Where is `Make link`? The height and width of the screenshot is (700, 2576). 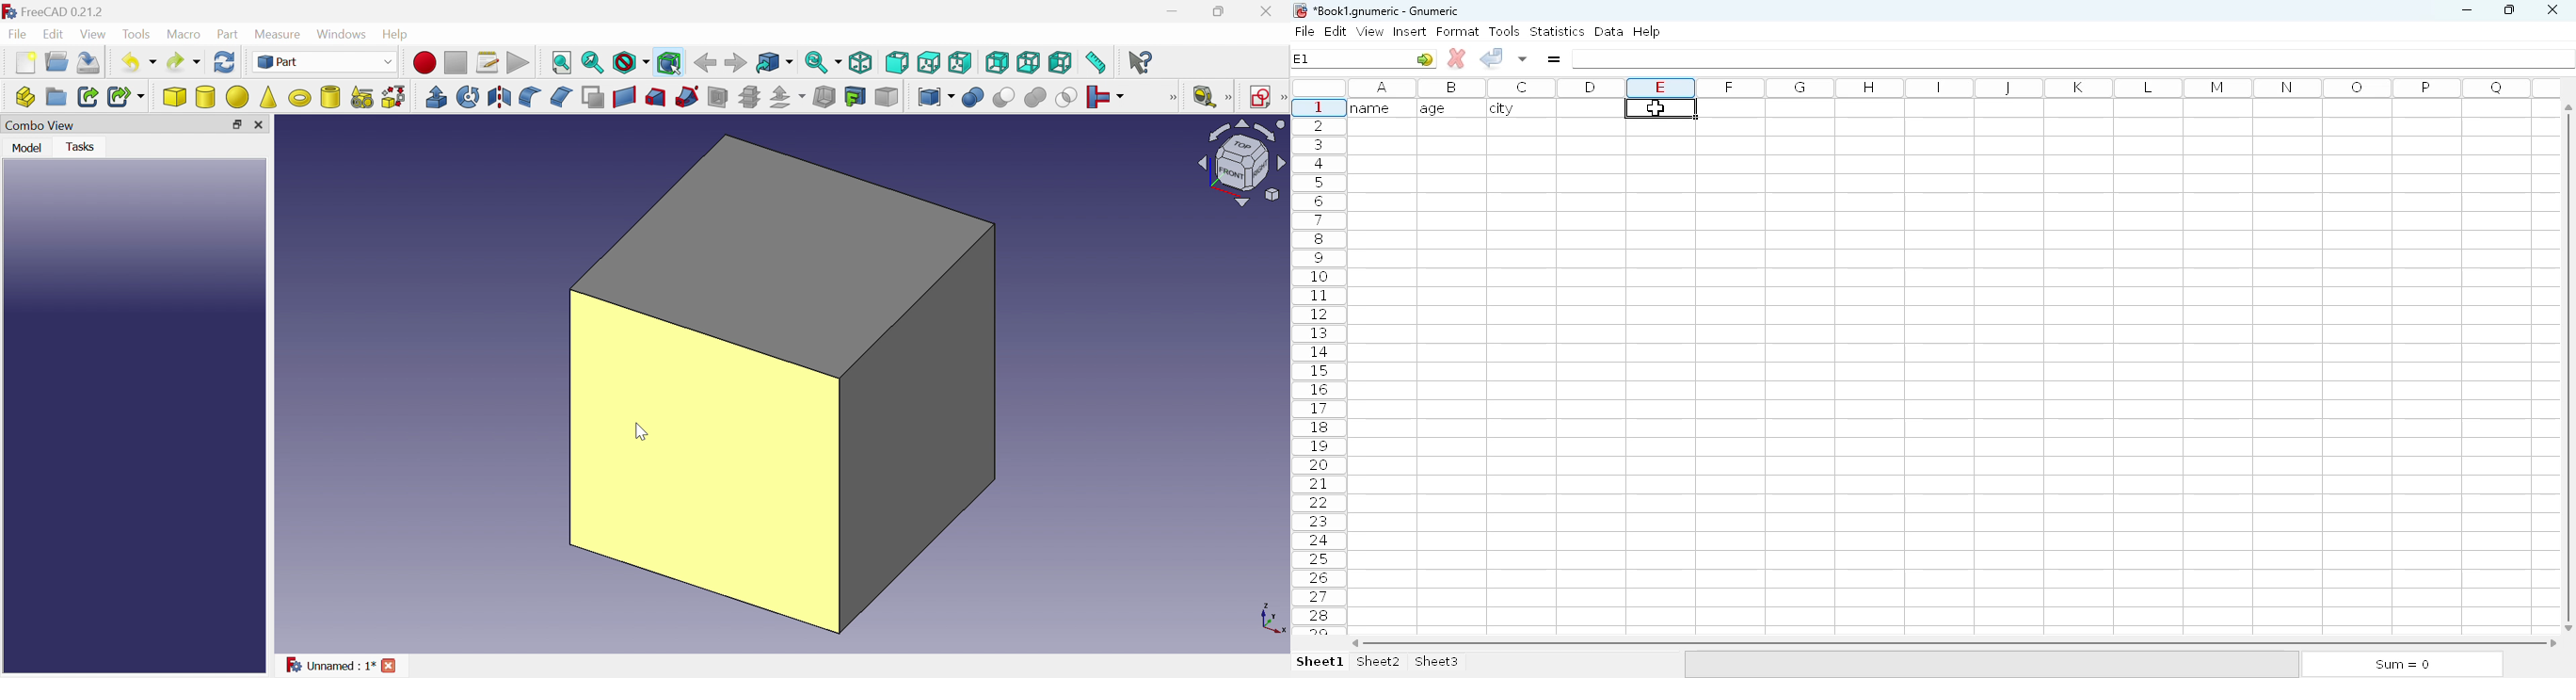 Make link is located at coordinates (89, 96).